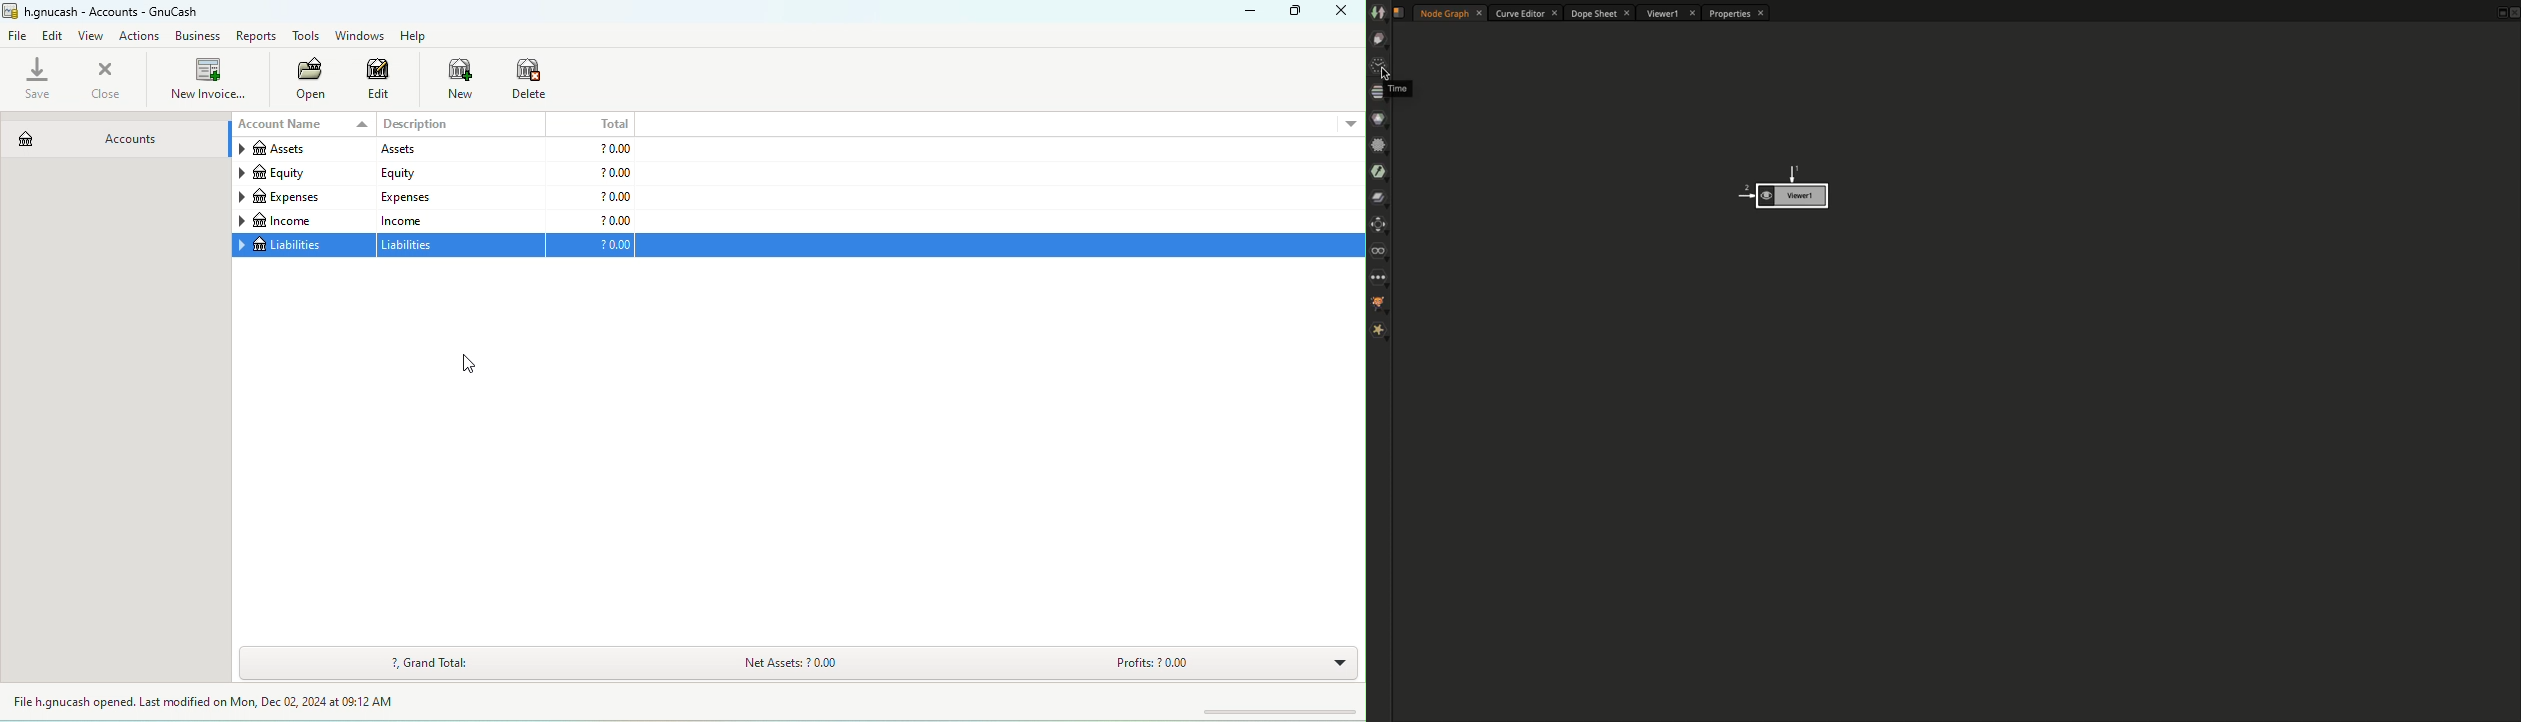 Image resolution: width=2548 pixels, height=728 pixels. I want to click on assets, so click(300, 151).